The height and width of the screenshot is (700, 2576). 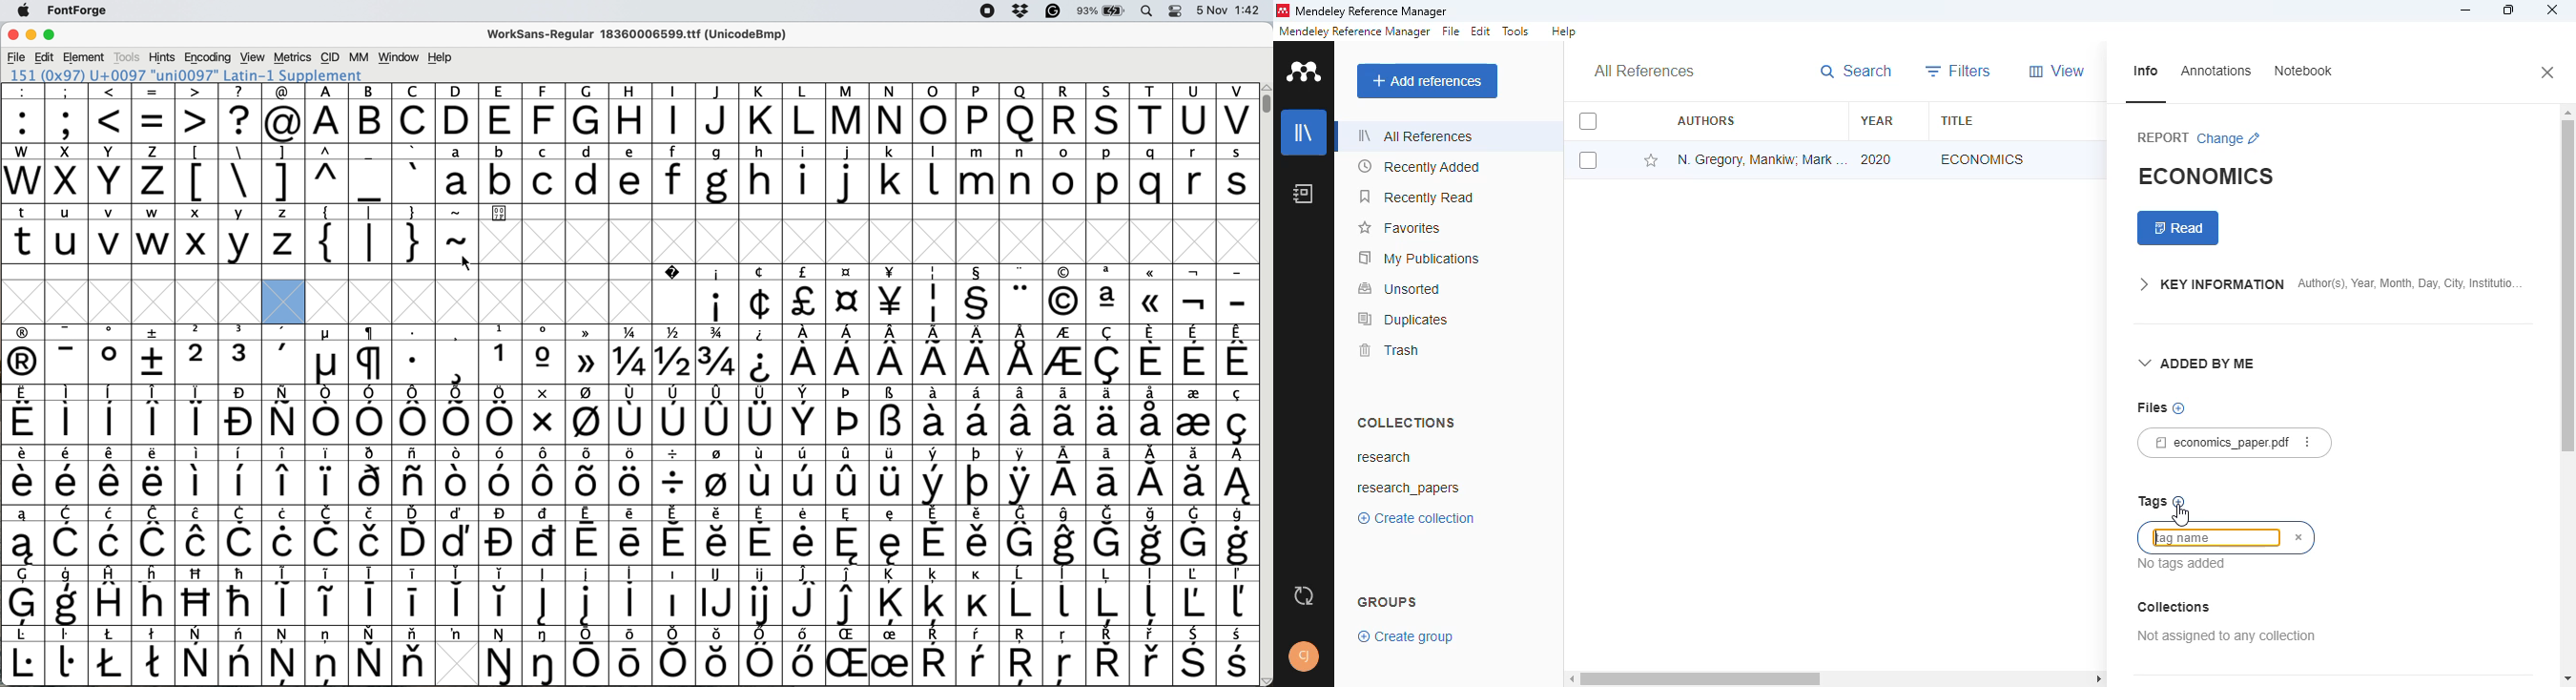 I want to click on symbol, so click(x=1108, y=595).